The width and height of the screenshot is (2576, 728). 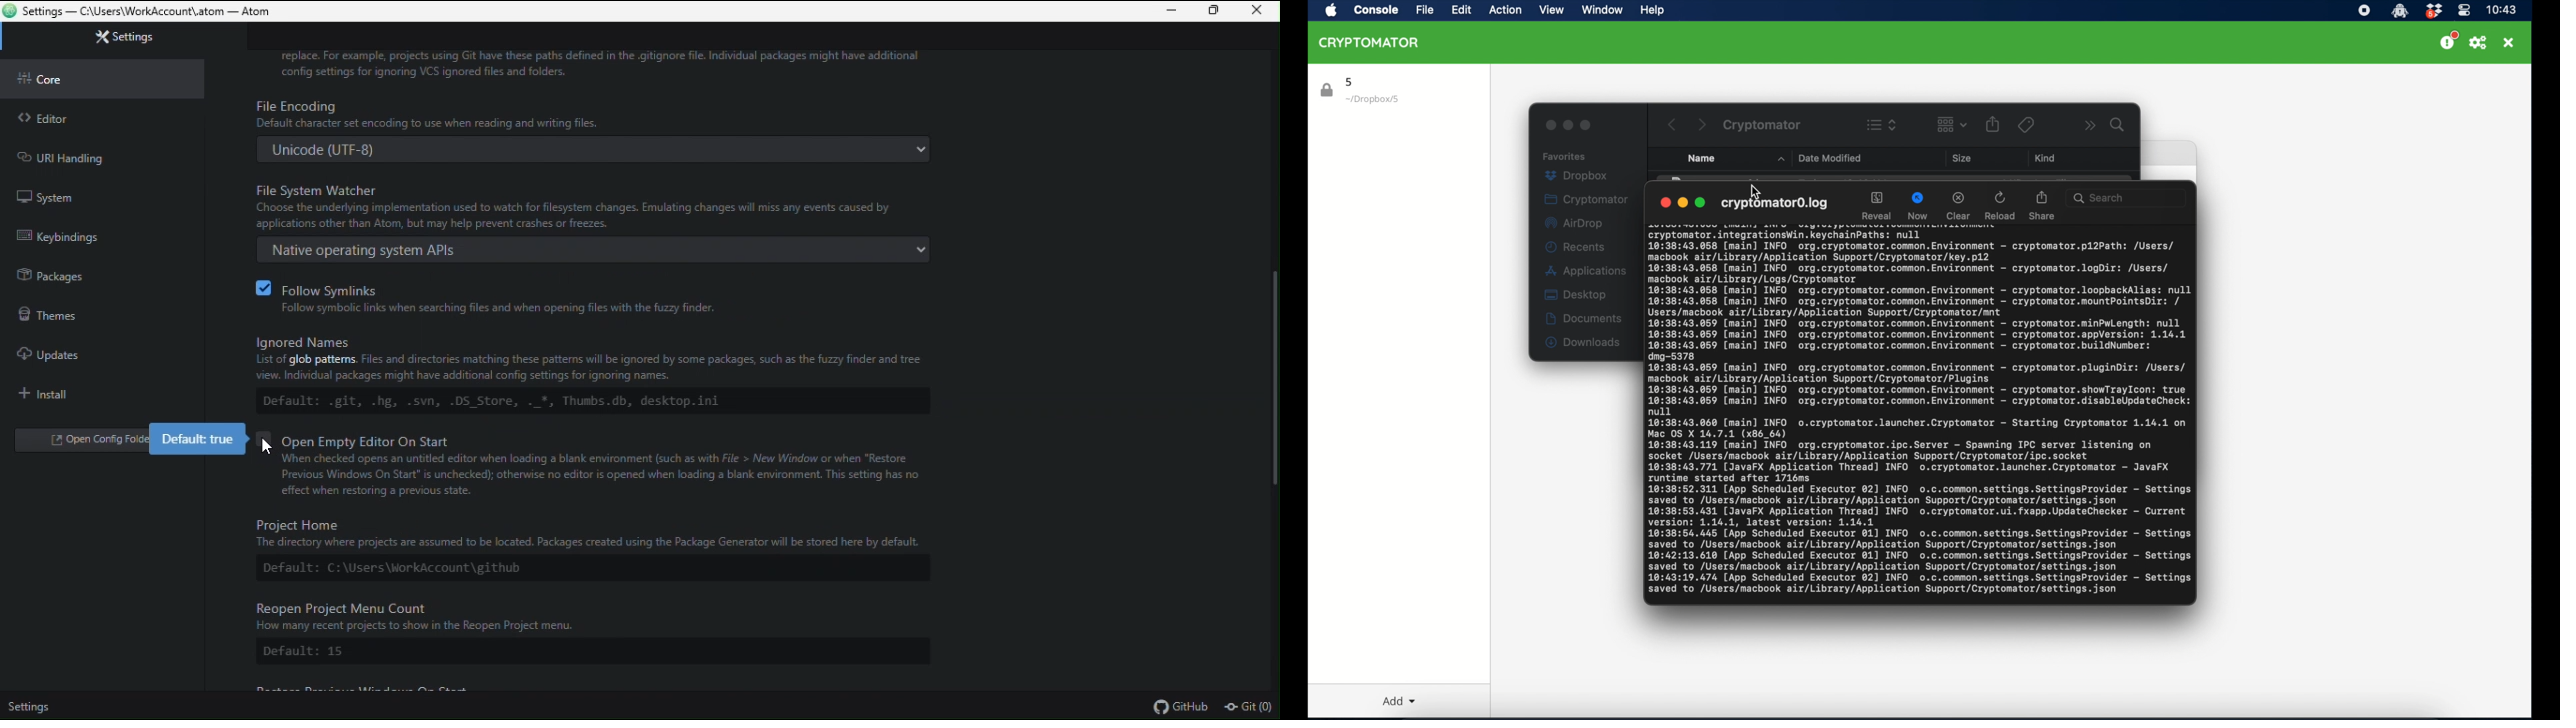 What do you see at coordinates (1255, 11) in the screenshot?
I see `close` at bounding box center [1255, 11].